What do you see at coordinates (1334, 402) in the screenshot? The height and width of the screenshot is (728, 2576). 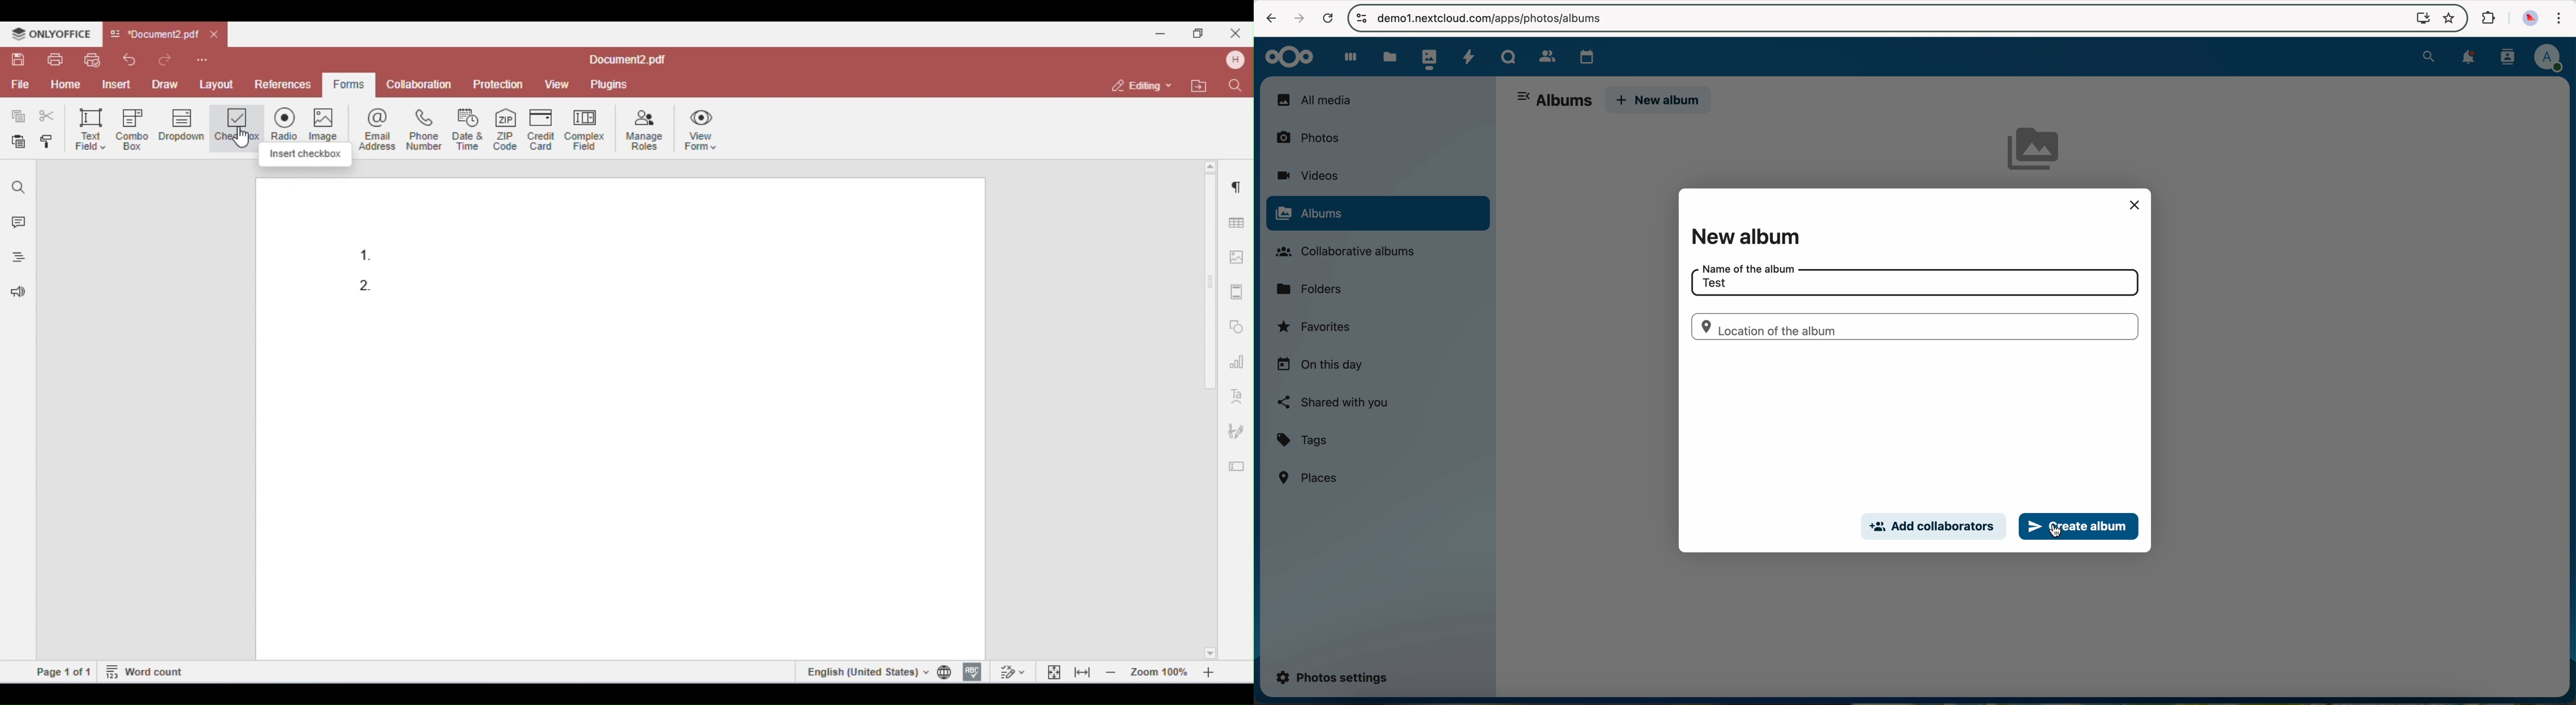 I see `shared with you` at bounding box center [1334, 402].